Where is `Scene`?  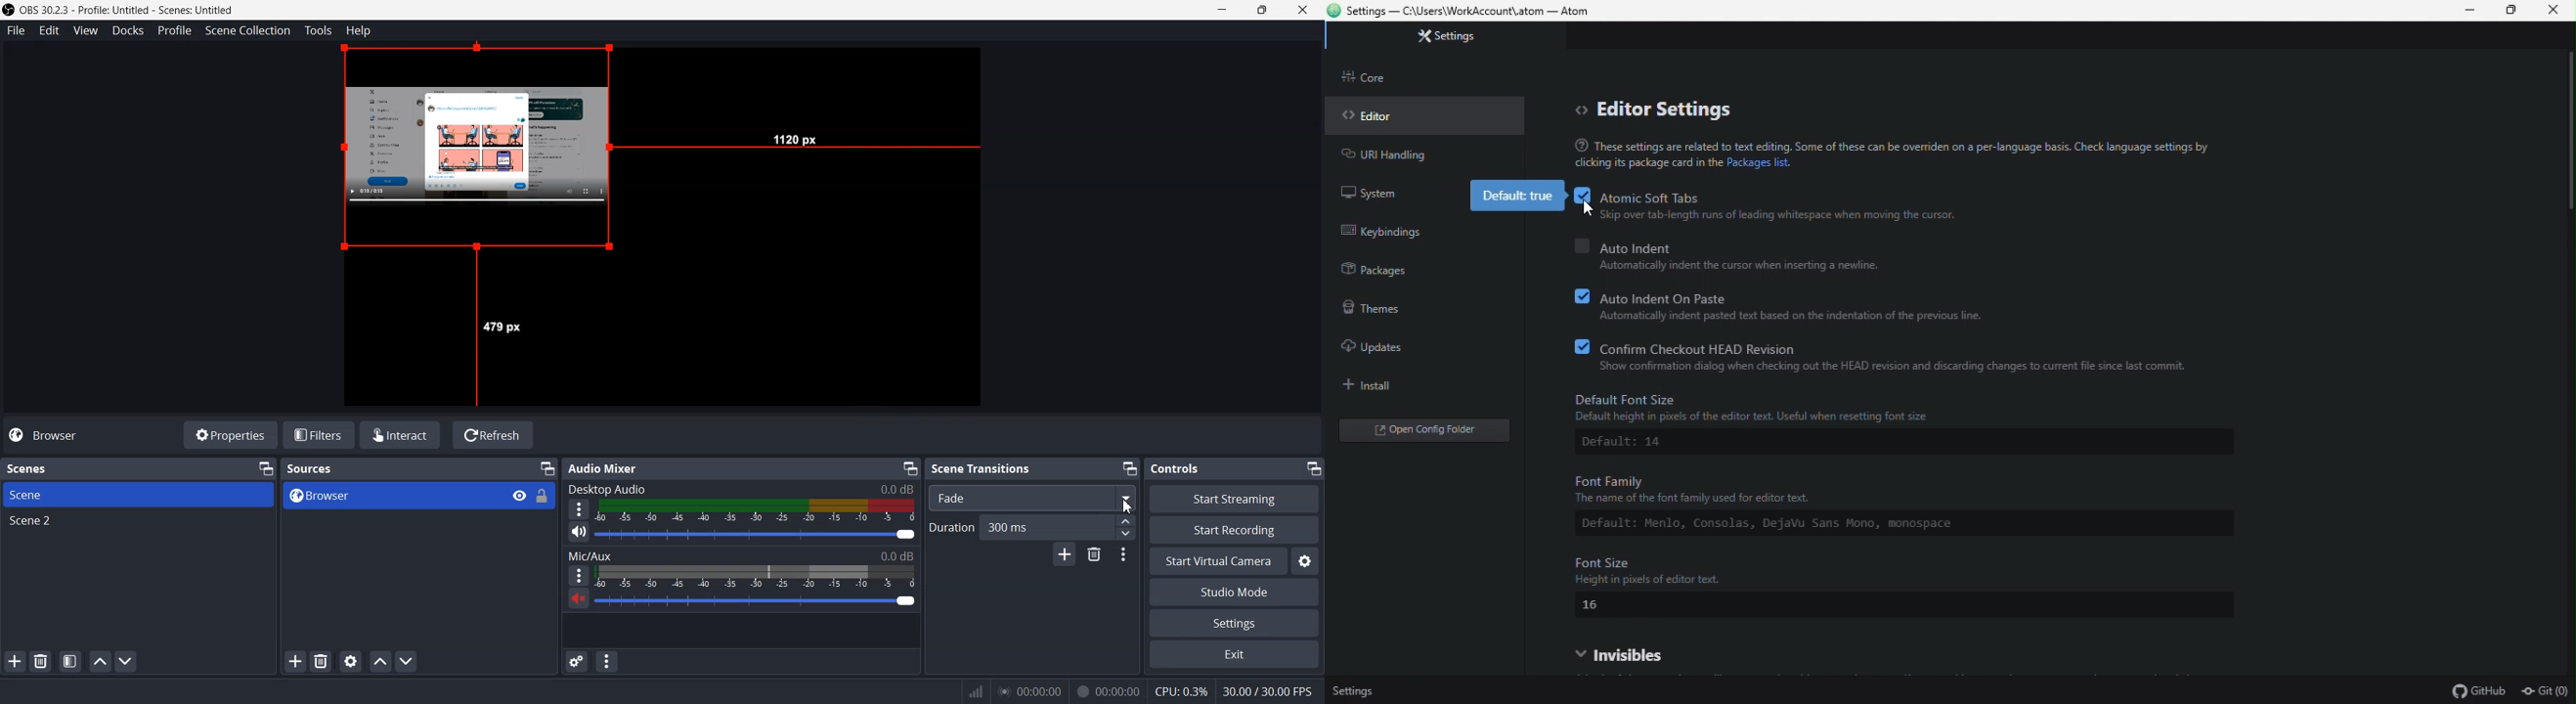
Scene is located at coordinates (137, 494).